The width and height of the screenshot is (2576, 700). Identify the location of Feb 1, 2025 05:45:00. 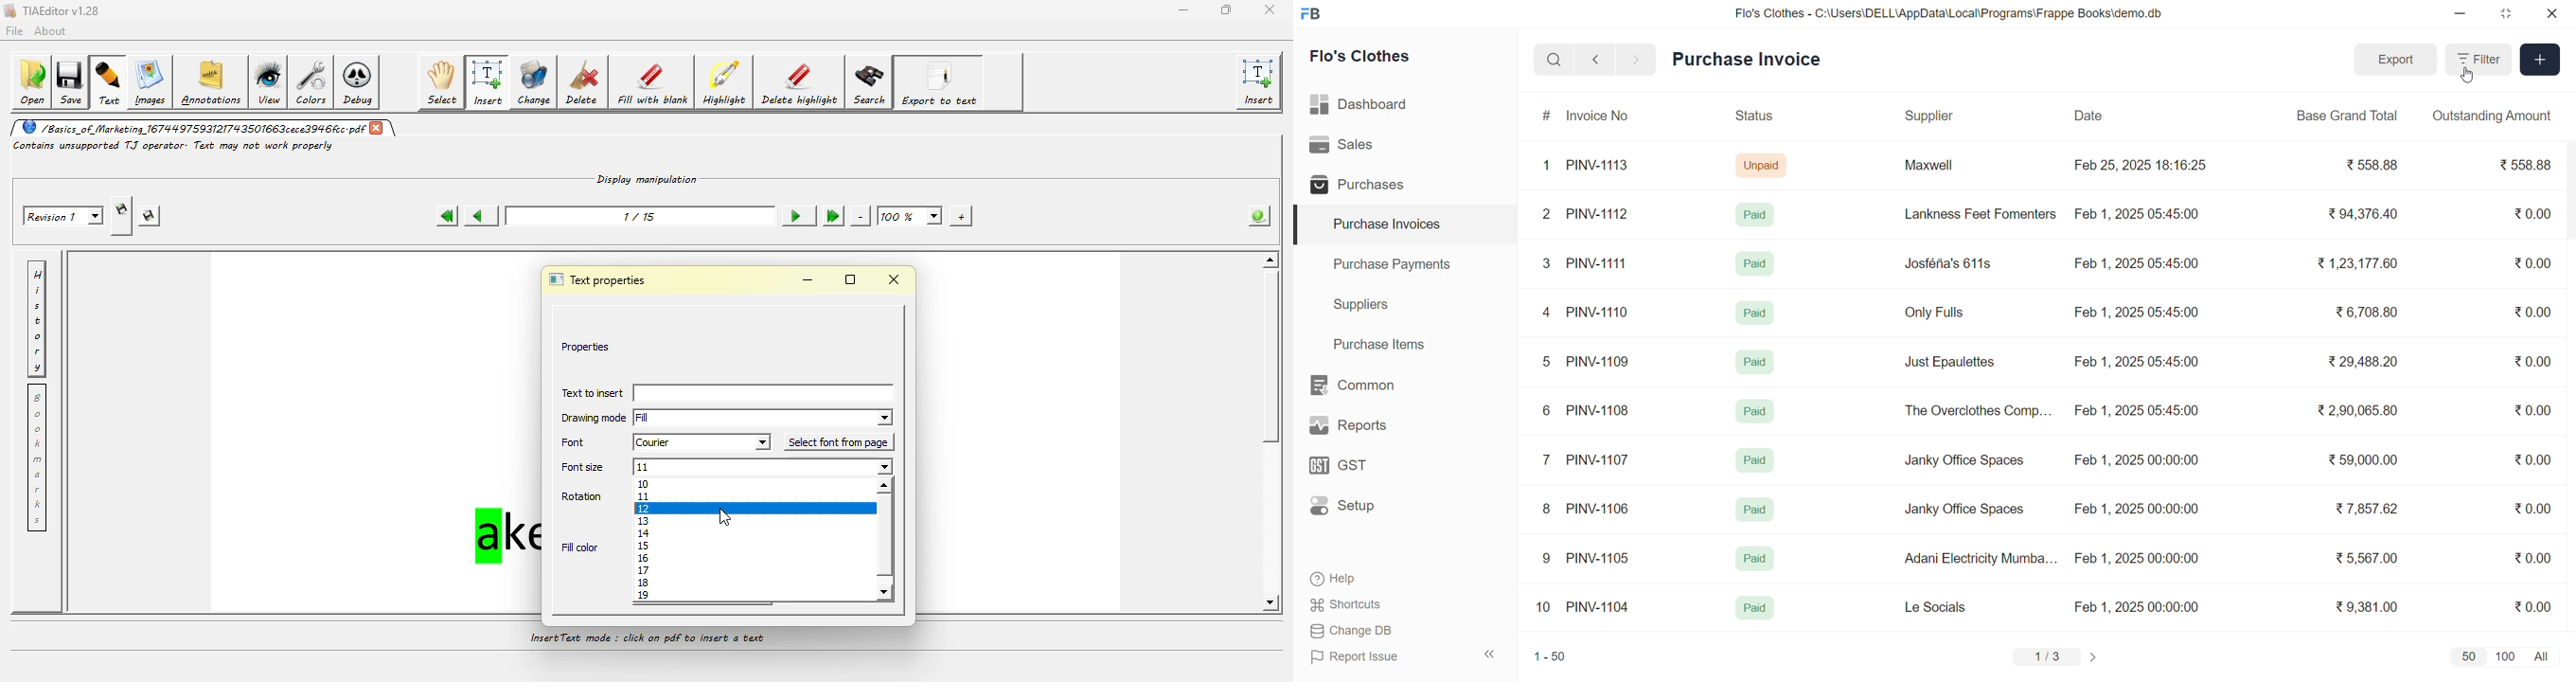
(2139, 412).